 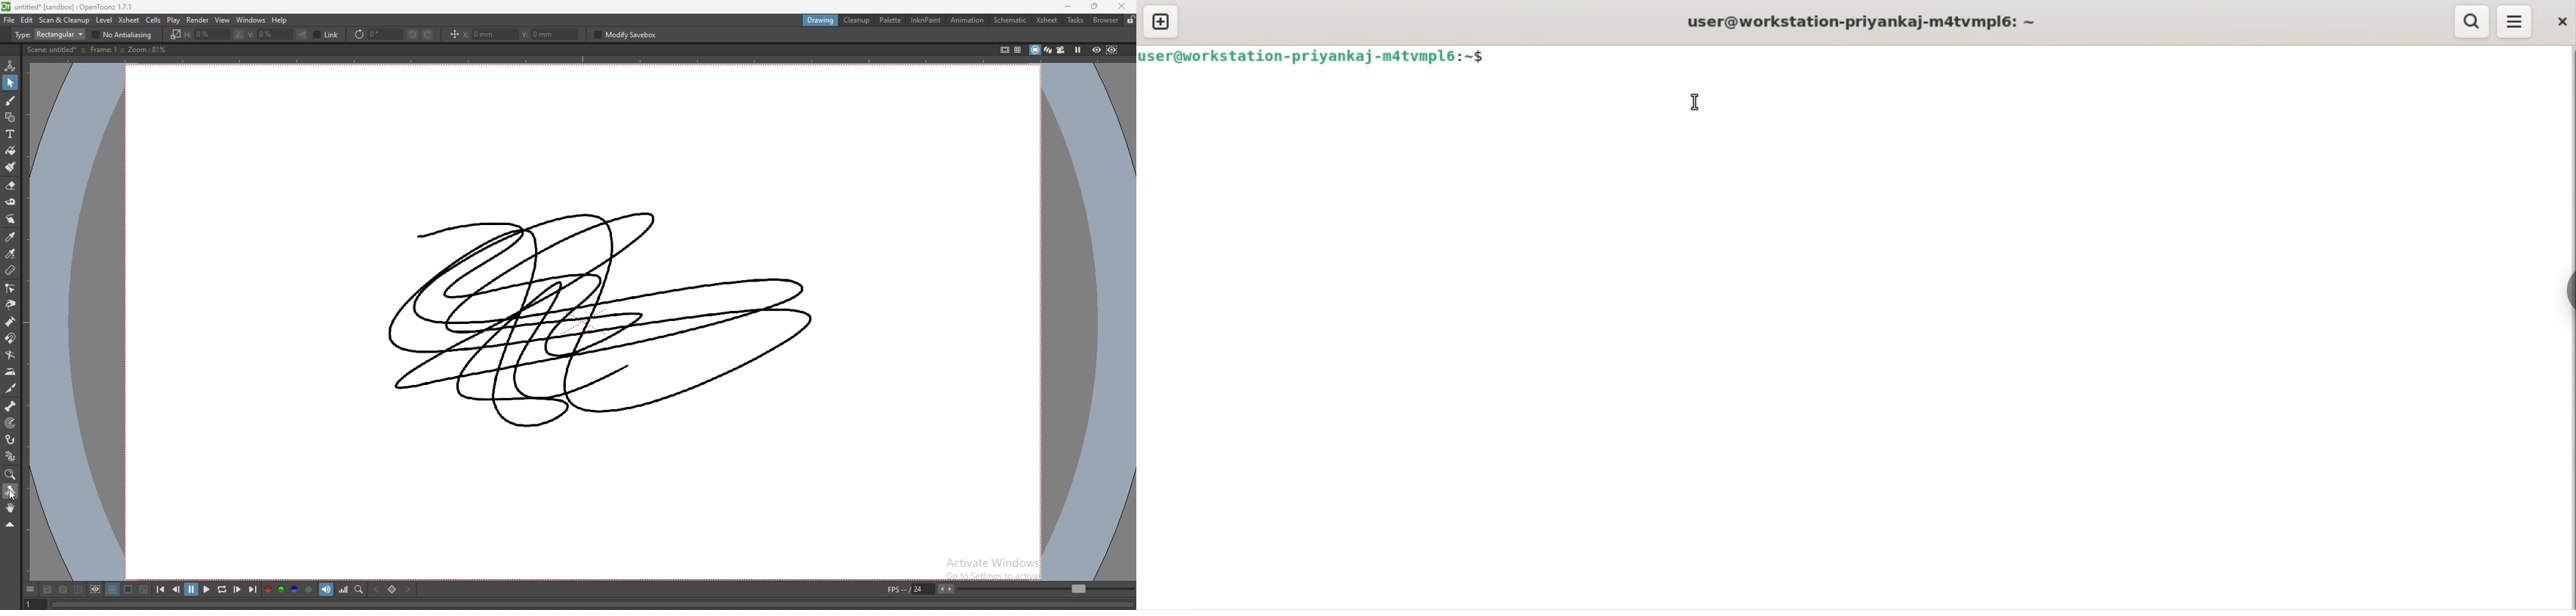 What do you see at coordinates (857, 20) in the screenshot?
I see `cleanup` at bounding box center [857, 20].